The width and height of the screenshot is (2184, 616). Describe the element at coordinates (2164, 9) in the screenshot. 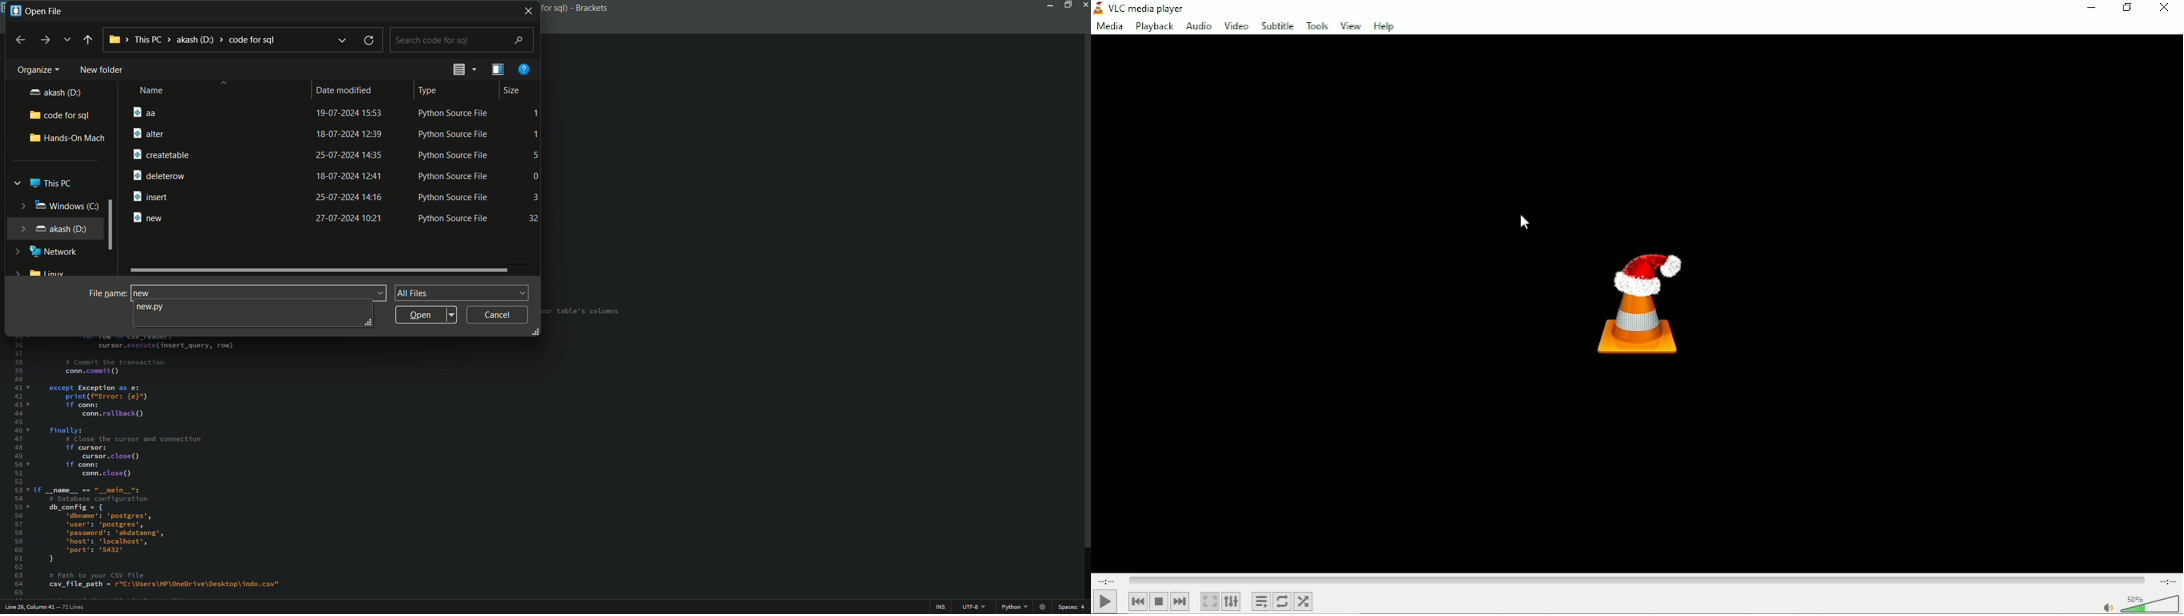

I see `` at that location.